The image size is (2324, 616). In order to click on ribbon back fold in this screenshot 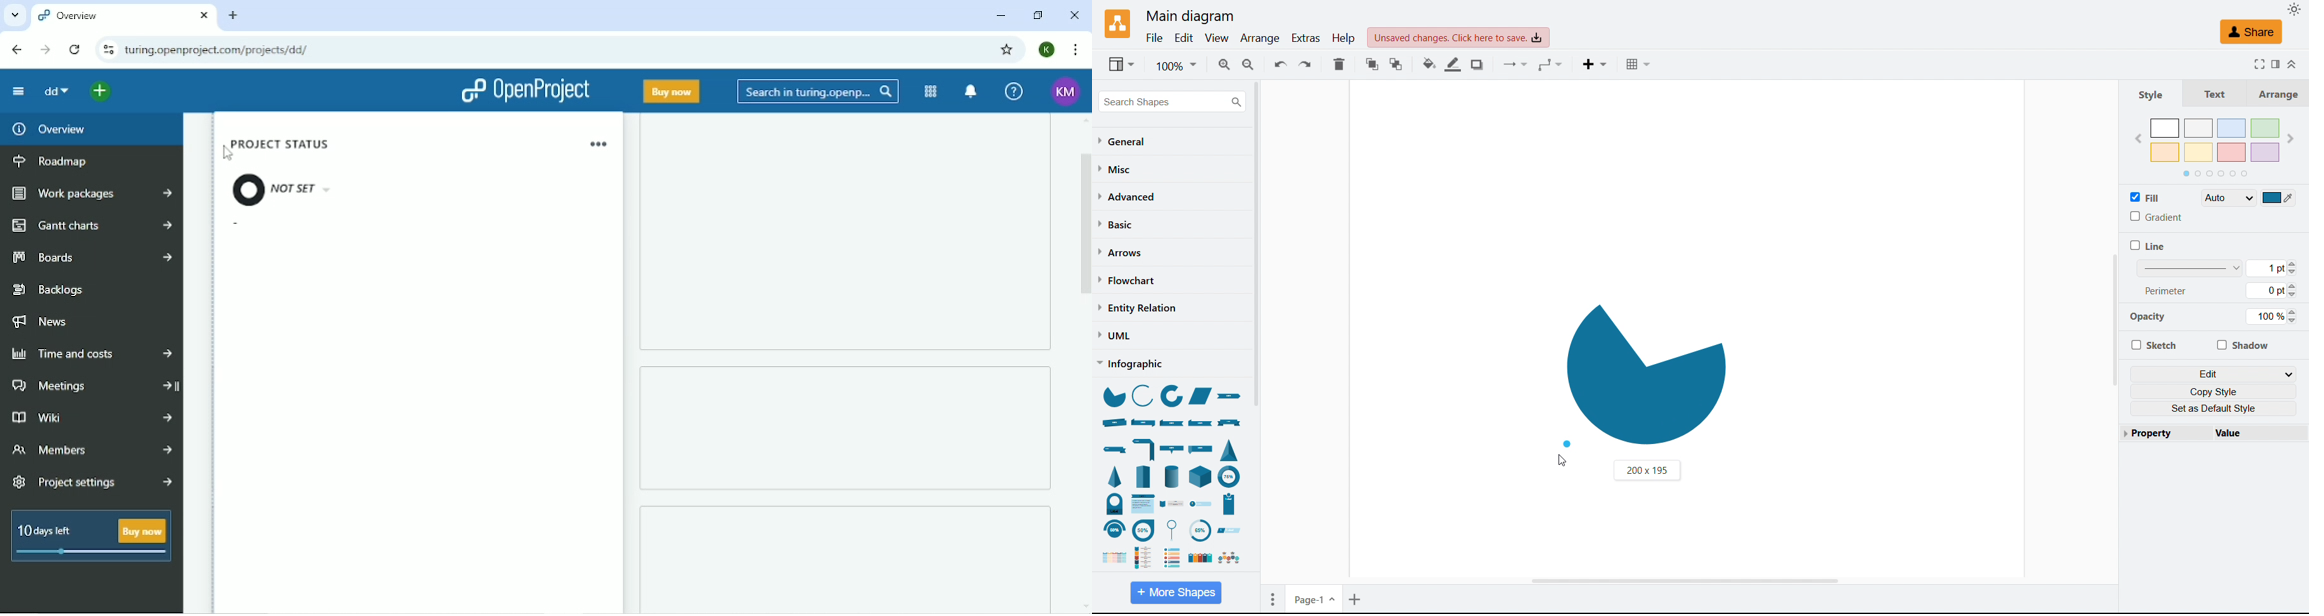, I will do `click(1201, 422)`.